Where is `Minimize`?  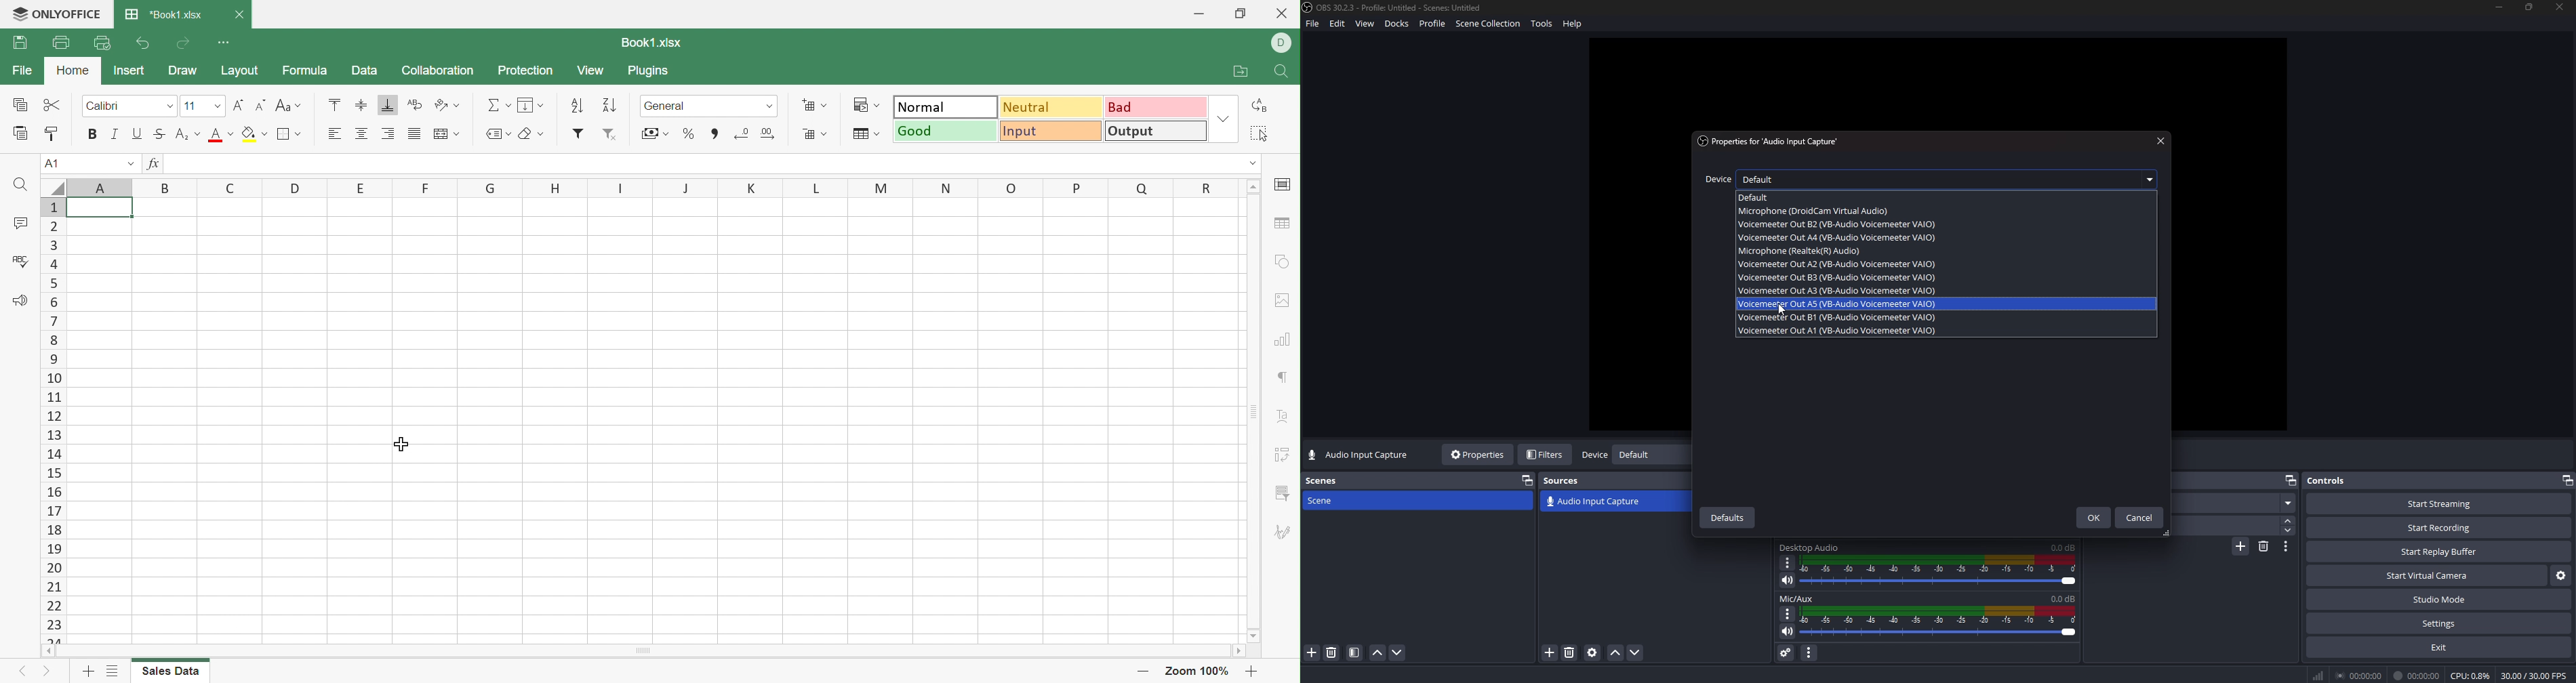 Minimize is located at coordinates (1199, 12).